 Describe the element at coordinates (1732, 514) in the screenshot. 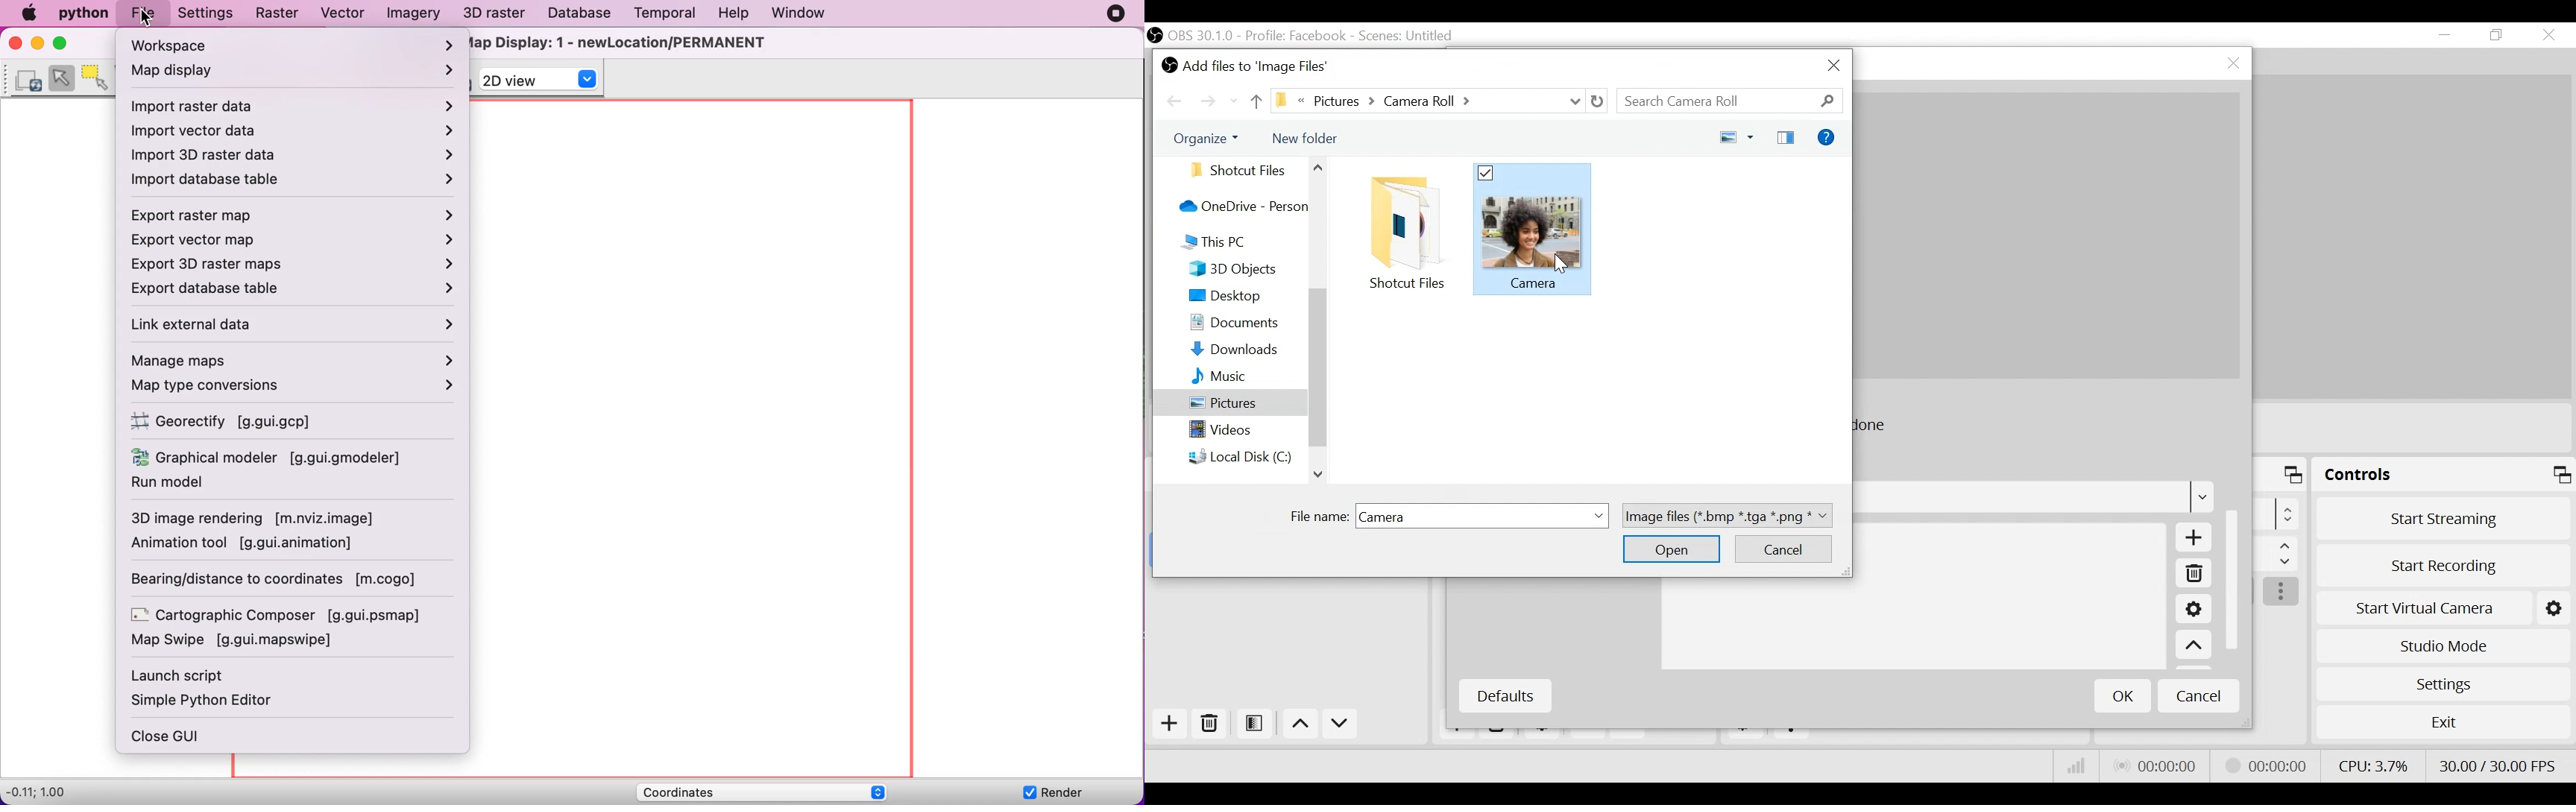

I see `image files (*.bmp*.tga*.png` at that location.